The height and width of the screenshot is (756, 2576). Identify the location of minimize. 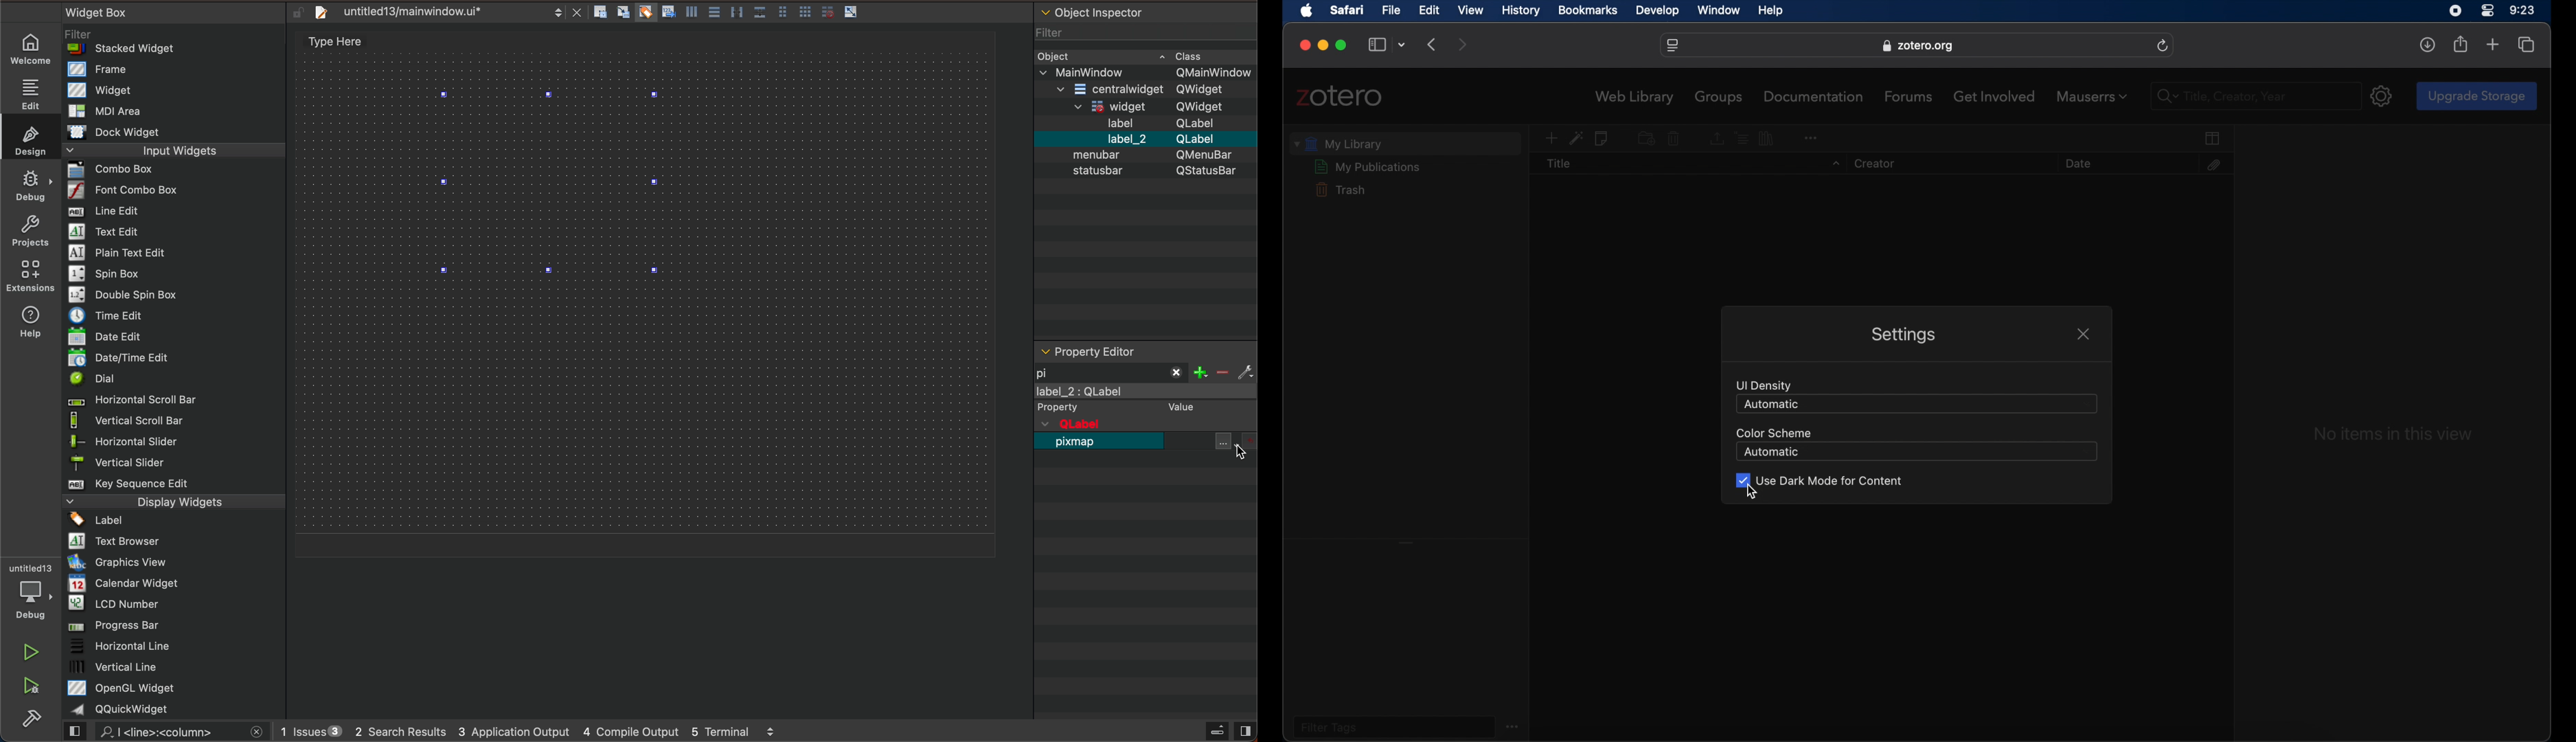
(1322, 45).